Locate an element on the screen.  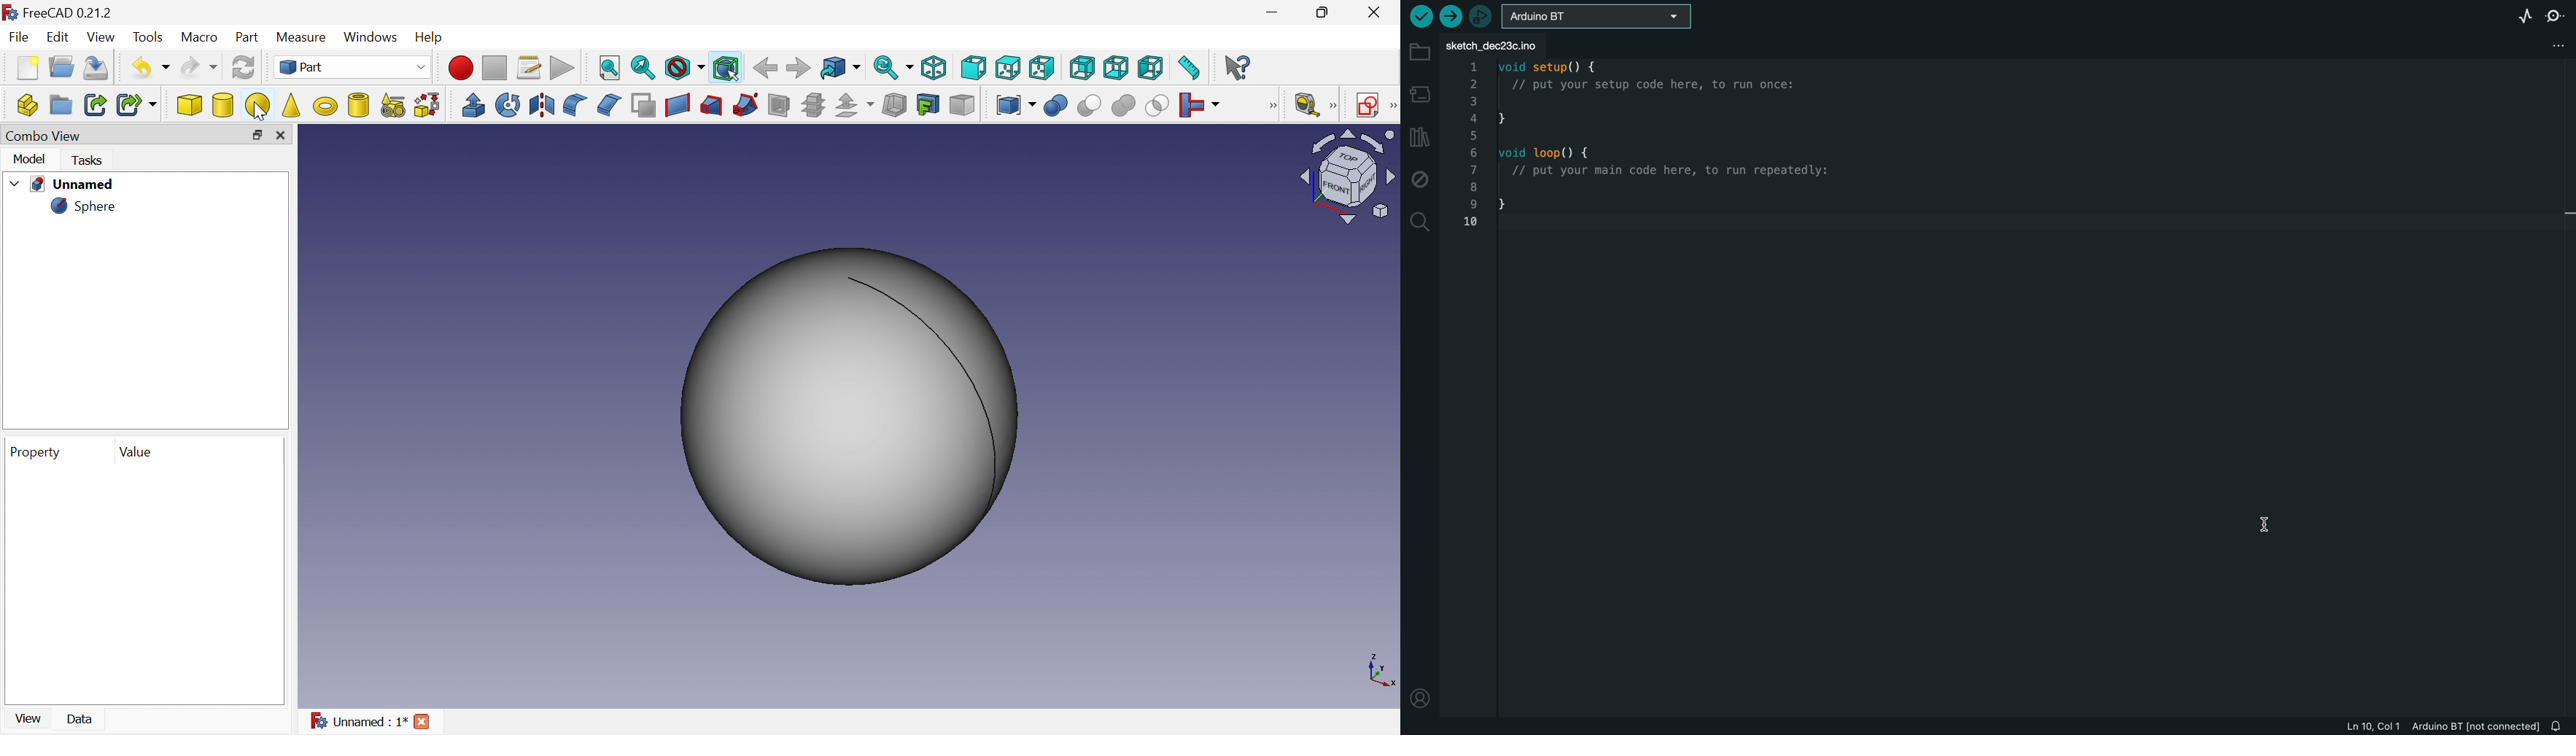
verify is located at coordinates (1419, 16).